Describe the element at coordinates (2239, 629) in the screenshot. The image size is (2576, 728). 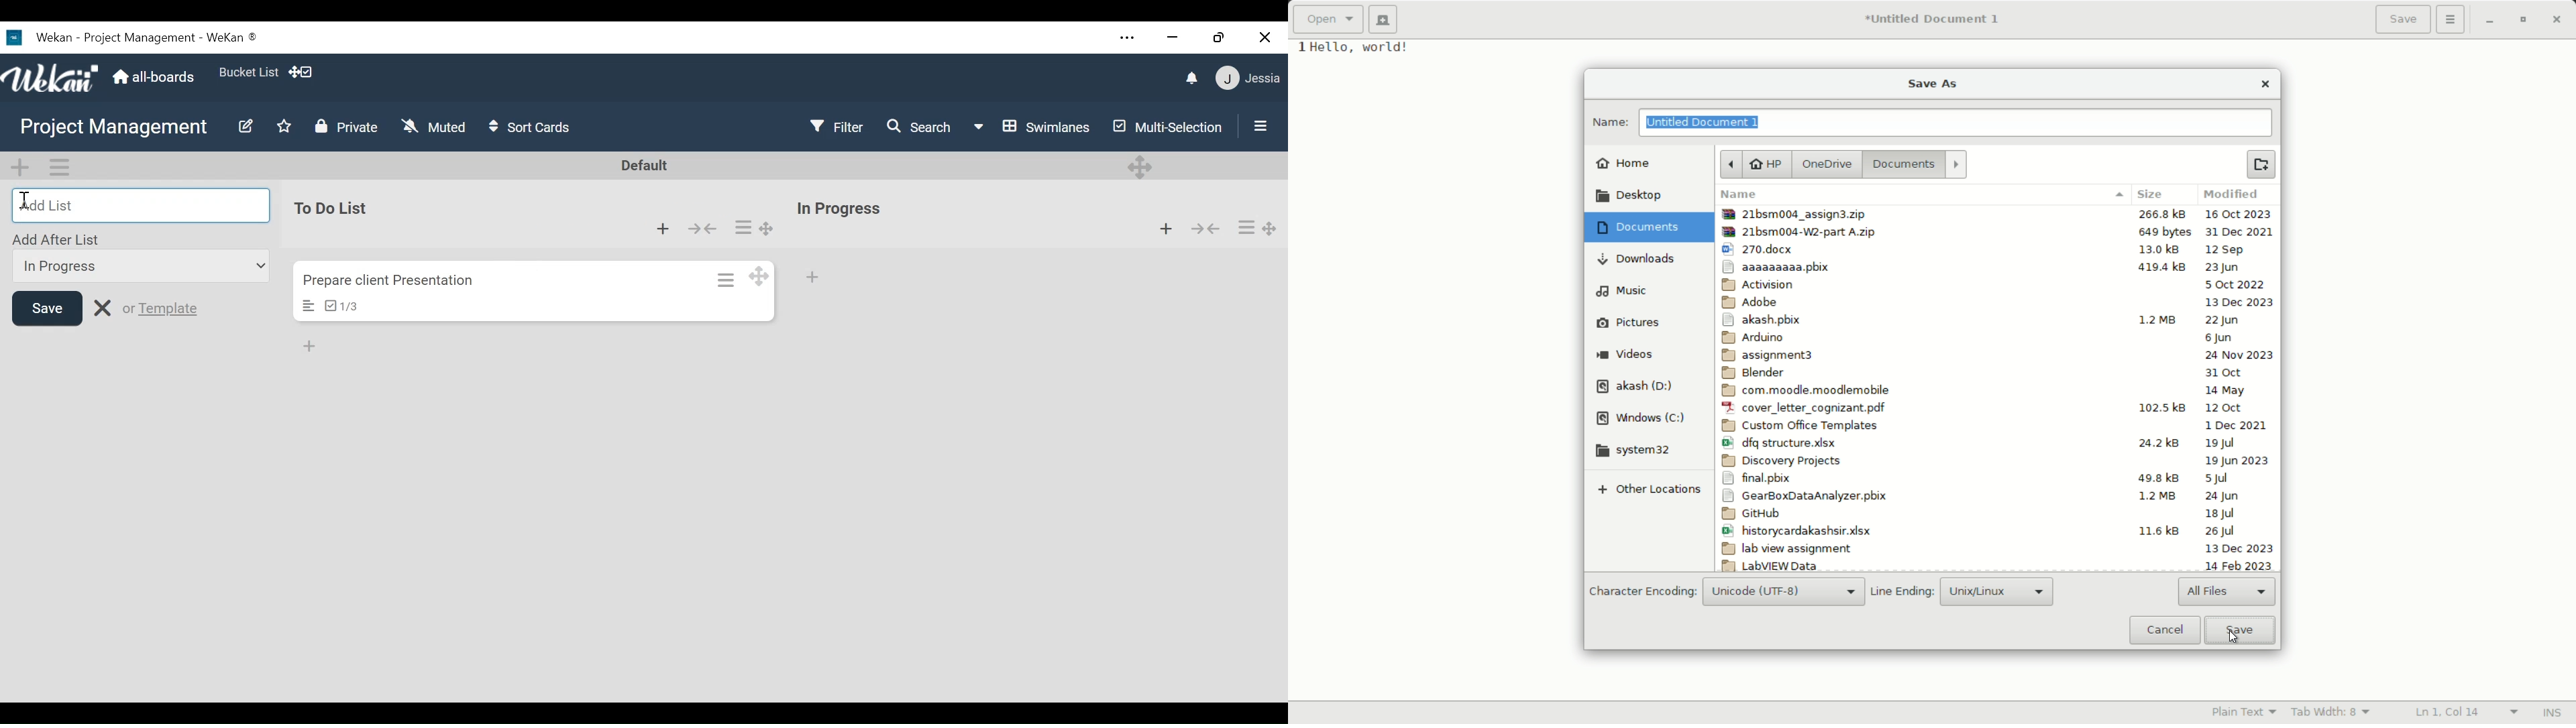
I see `save` at that location.